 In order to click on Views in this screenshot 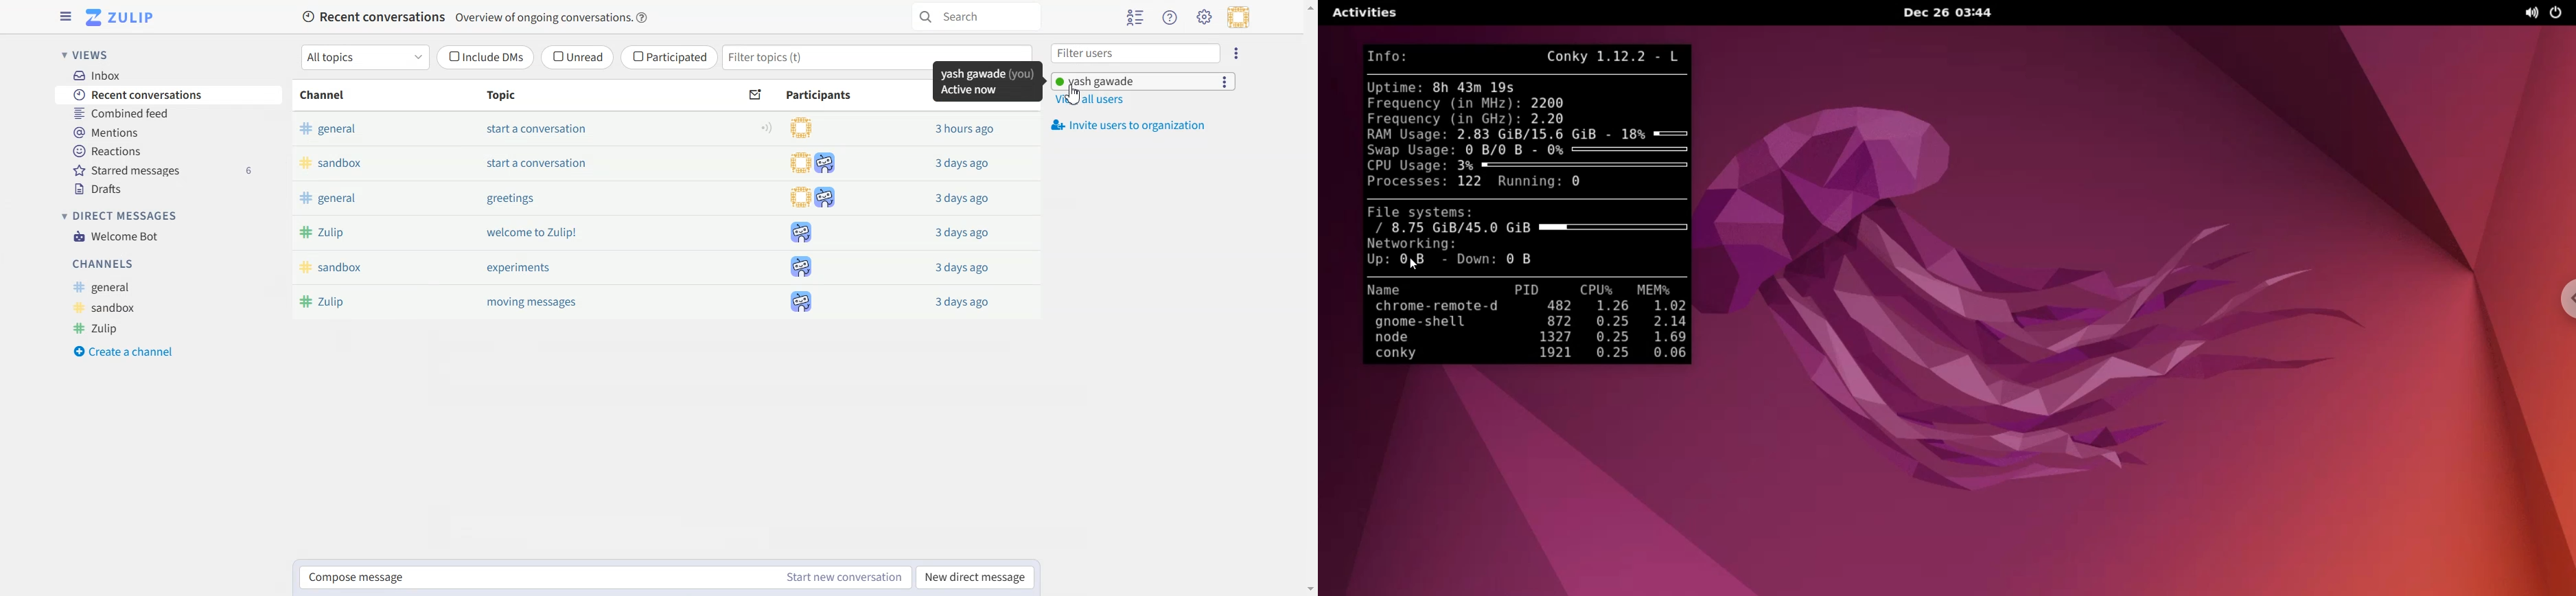, I will do `click(94, 55)`.